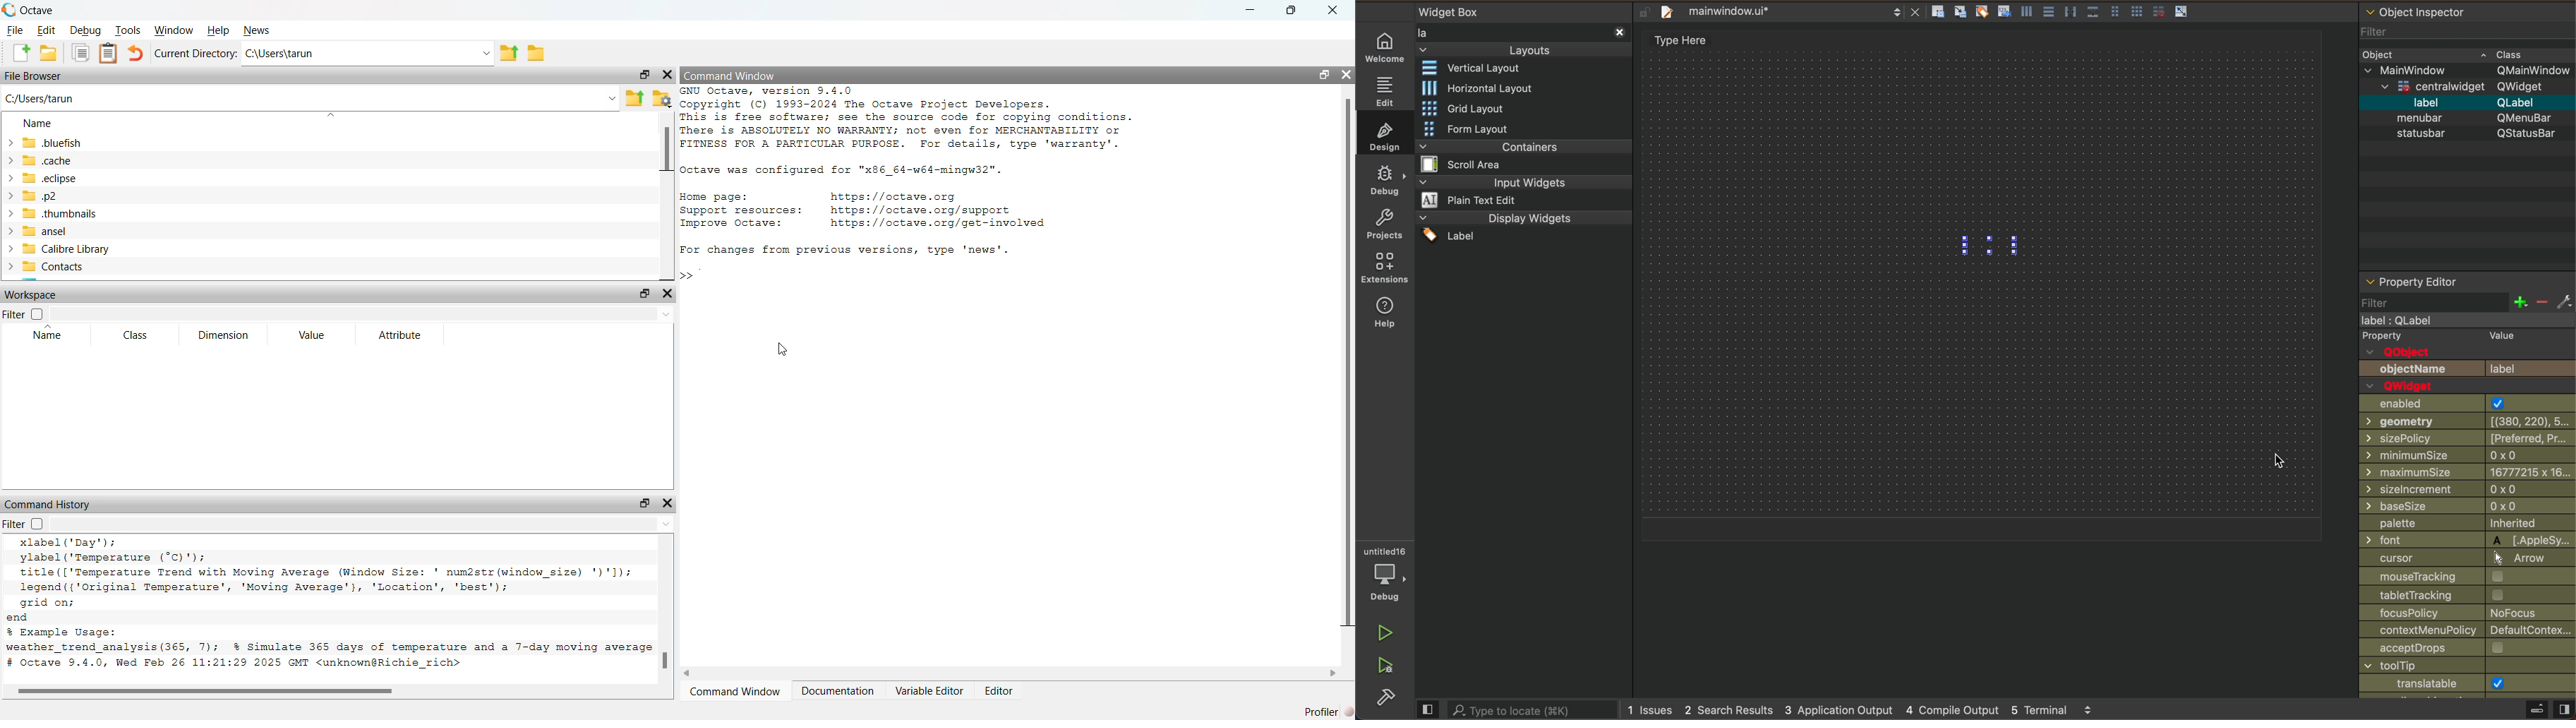 Image resolution: width=2576 pixels, height=728 pixels. I want to click on Value, so click(311, 336).